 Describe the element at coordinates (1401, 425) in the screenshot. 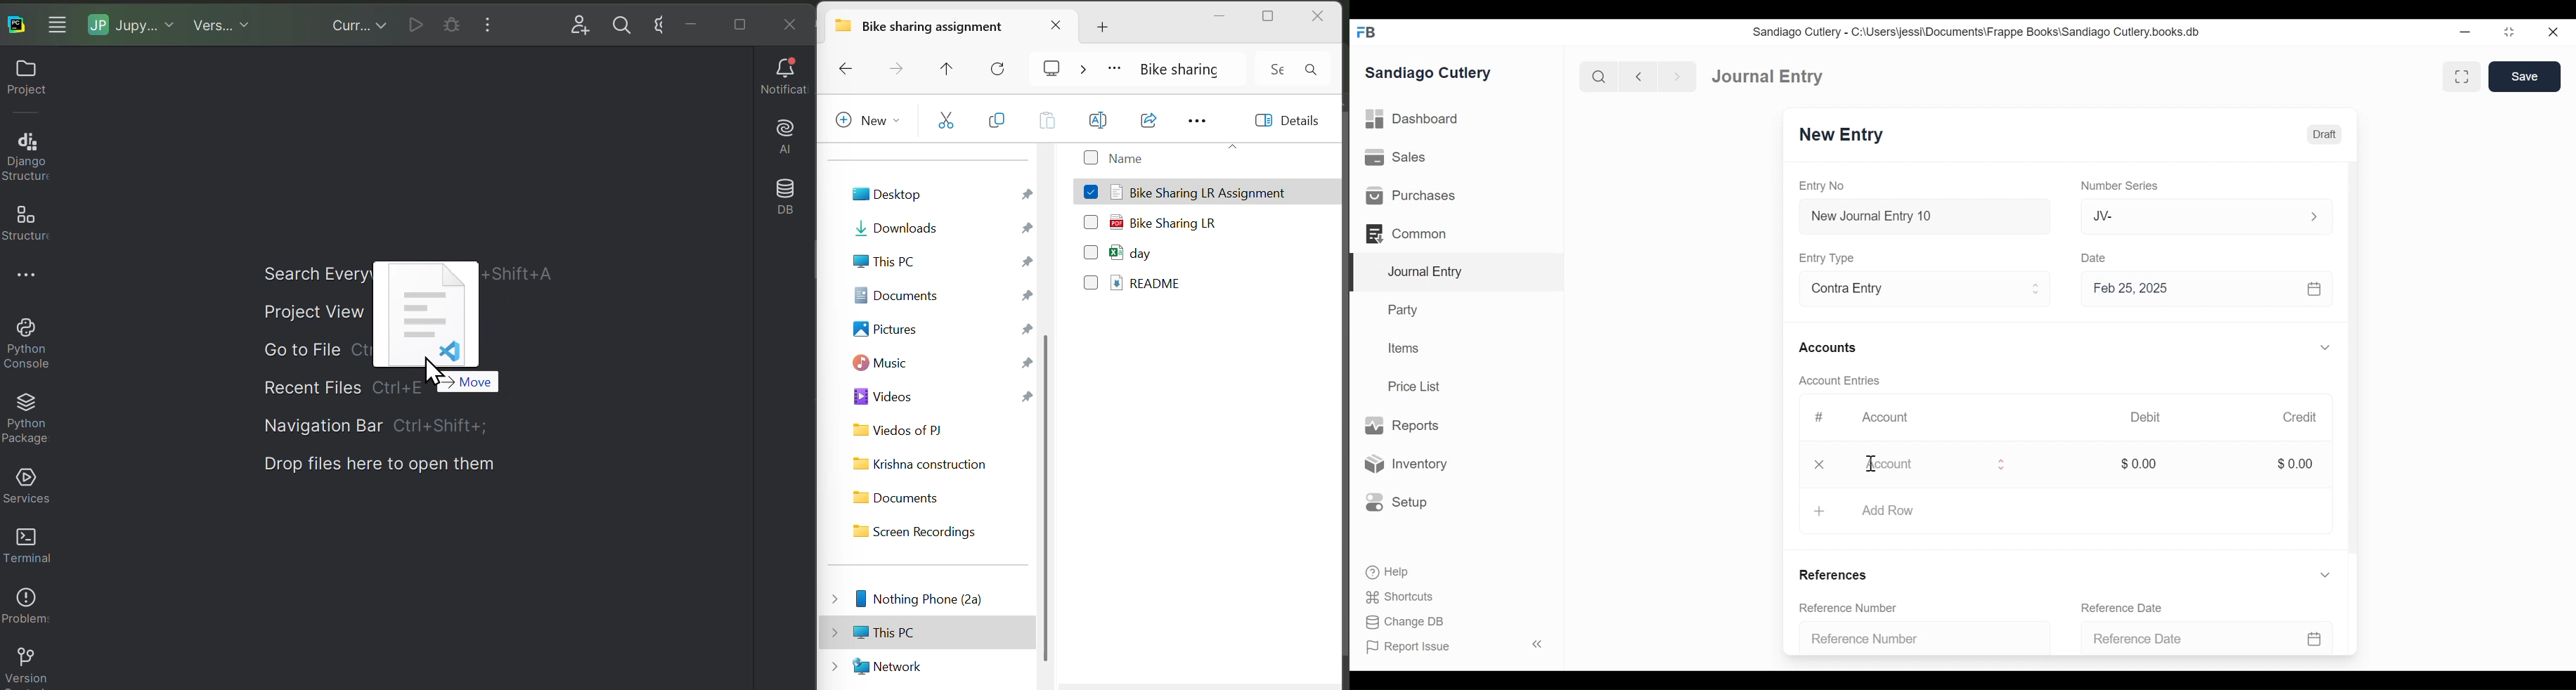

I see `Reports` at that location.